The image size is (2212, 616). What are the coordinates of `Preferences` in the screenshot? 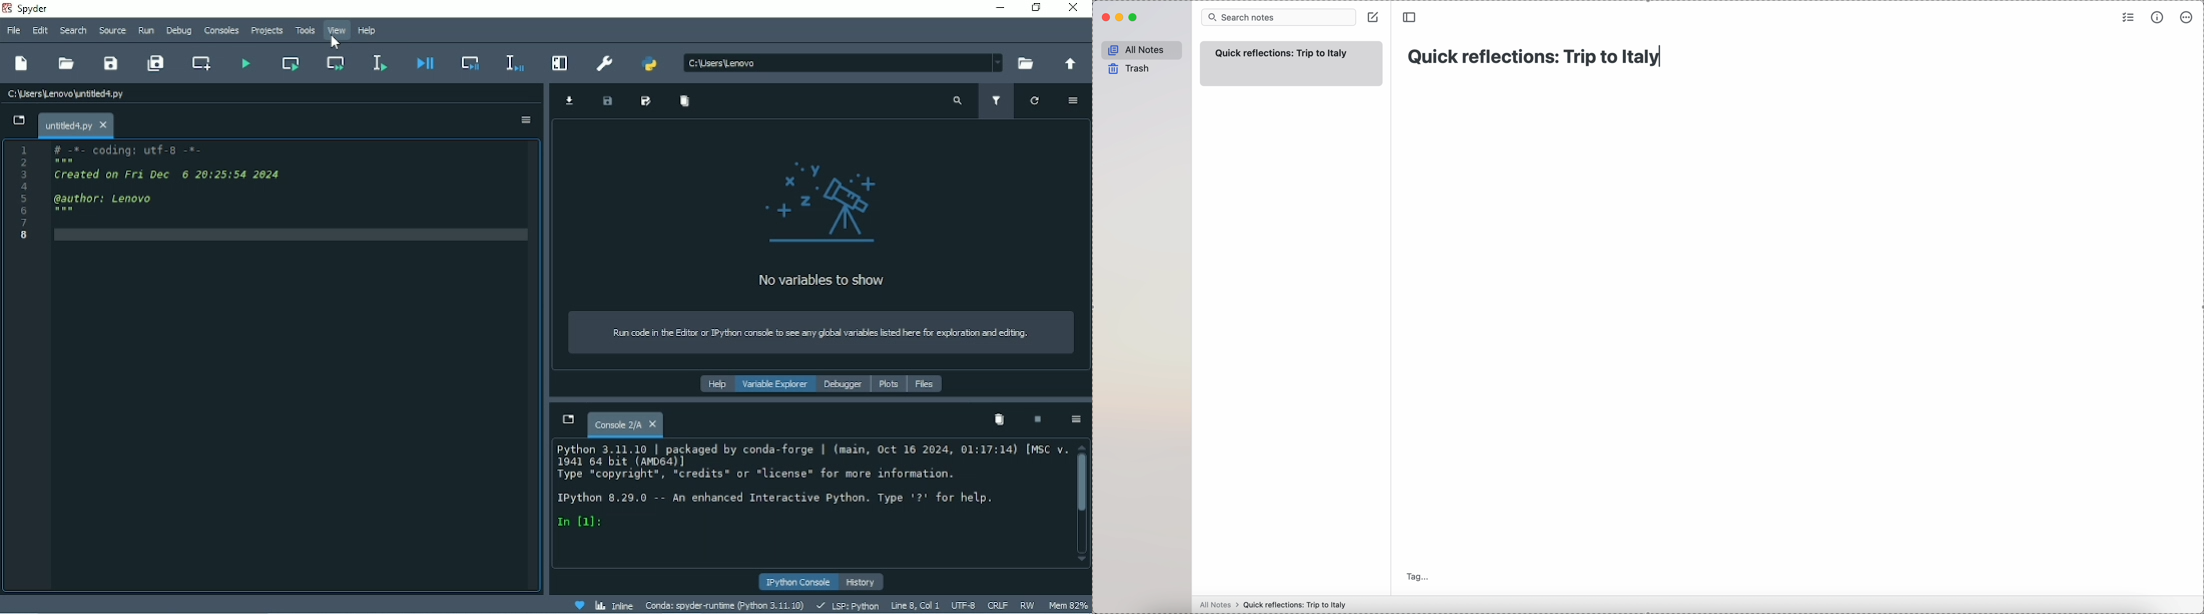 It's located at (606, 62).